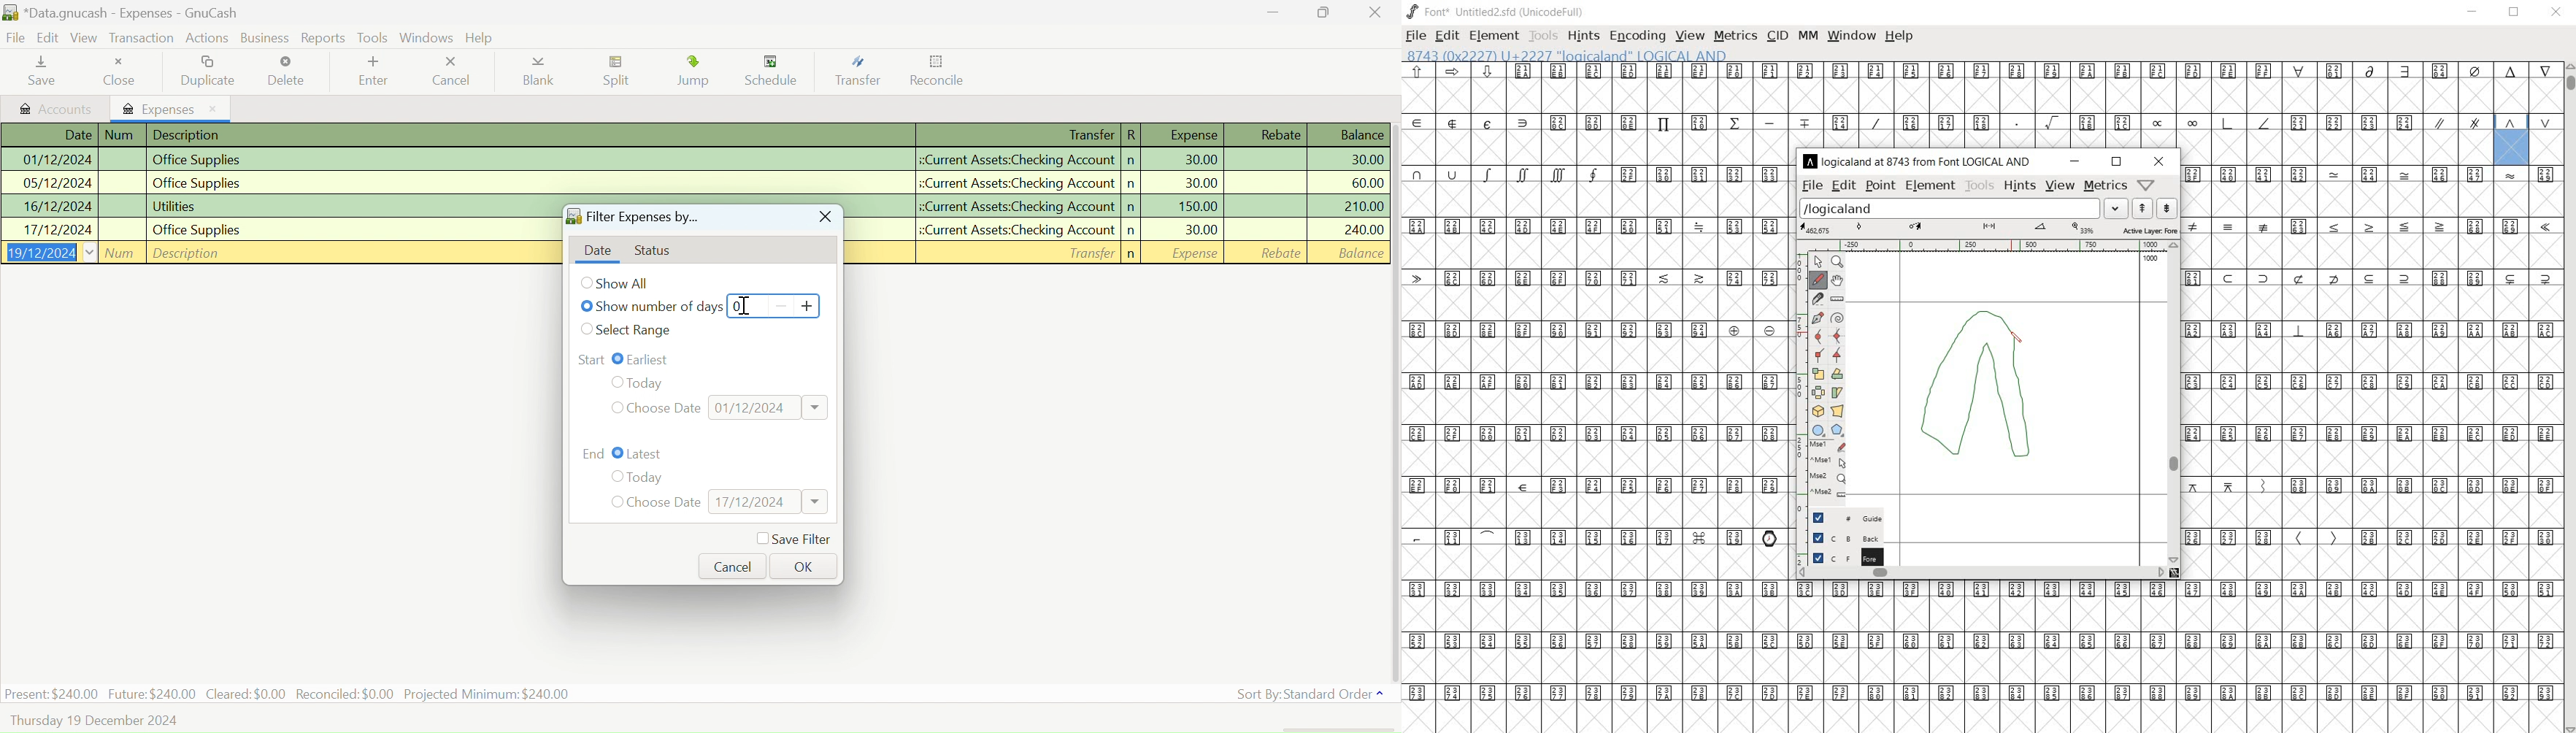 This screenshot has height=756, width=2576. I want to click on Utilities Transaction, so click(1123, 204).